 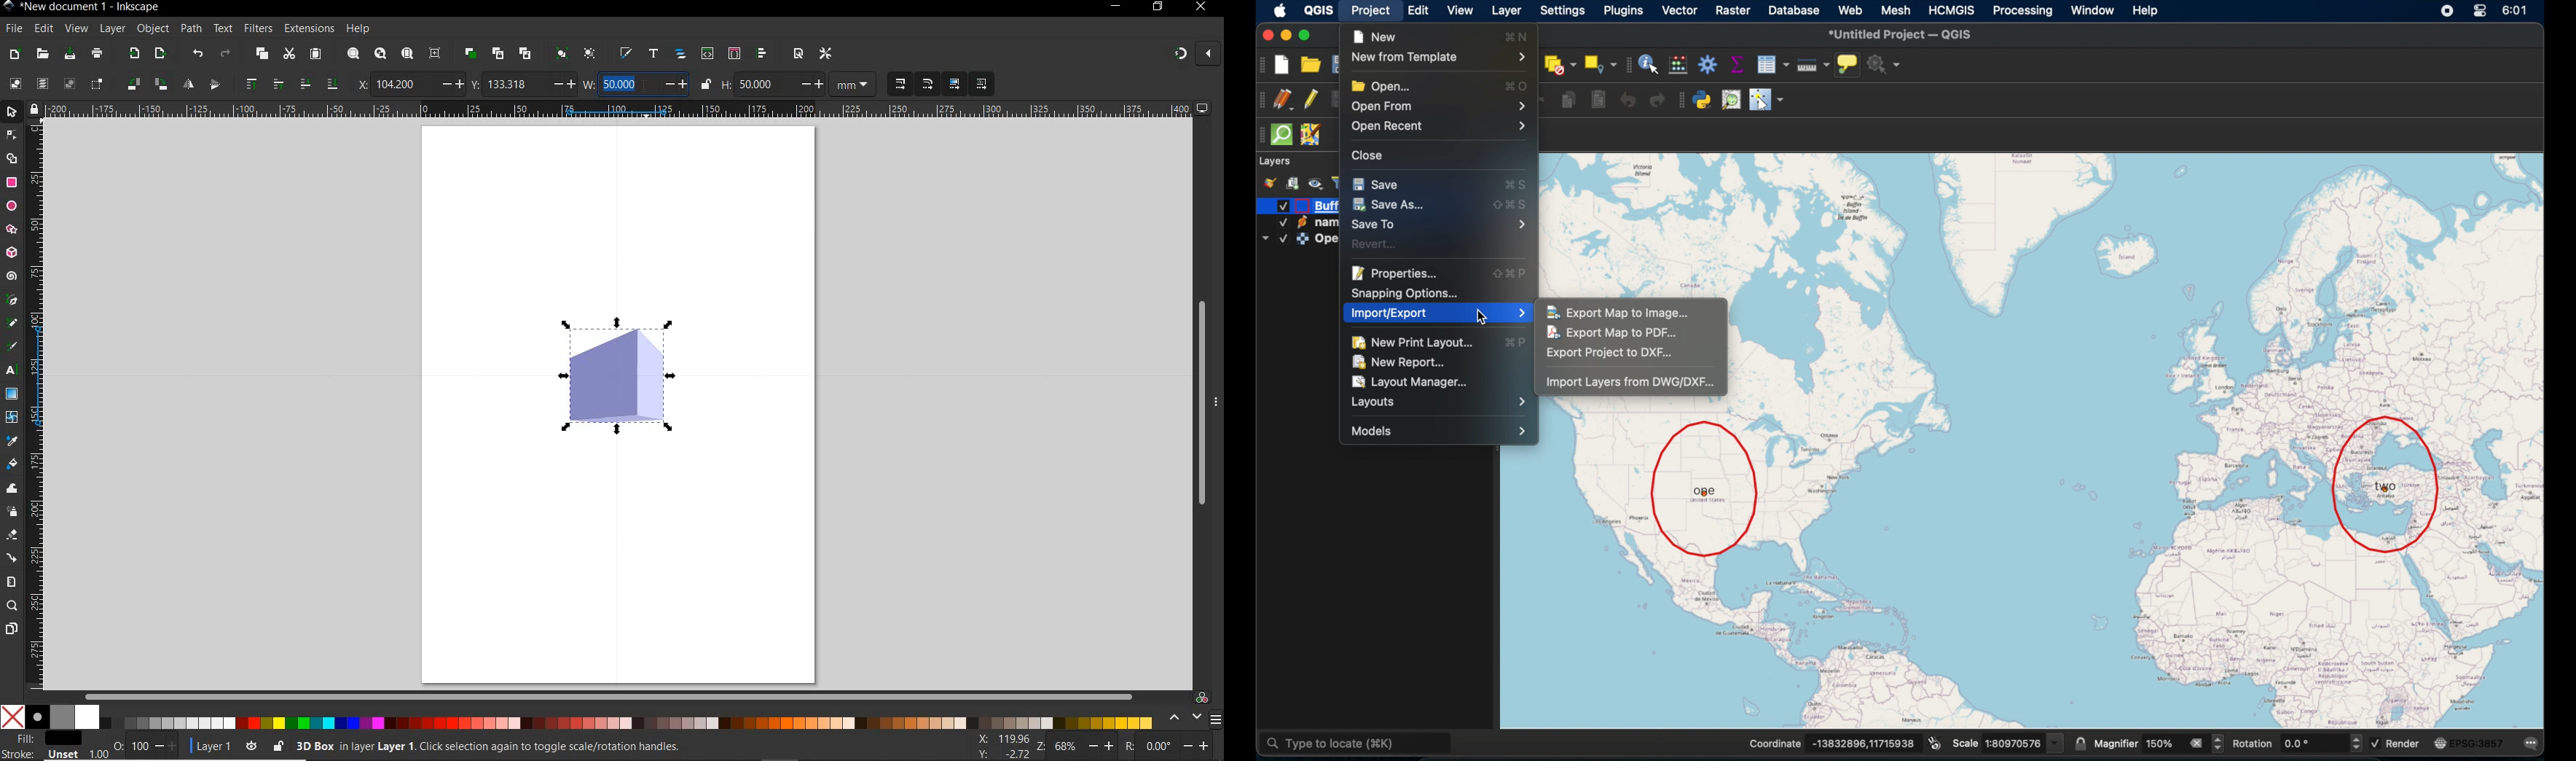 I want to click on duplicate, so click(x=469, y=54).